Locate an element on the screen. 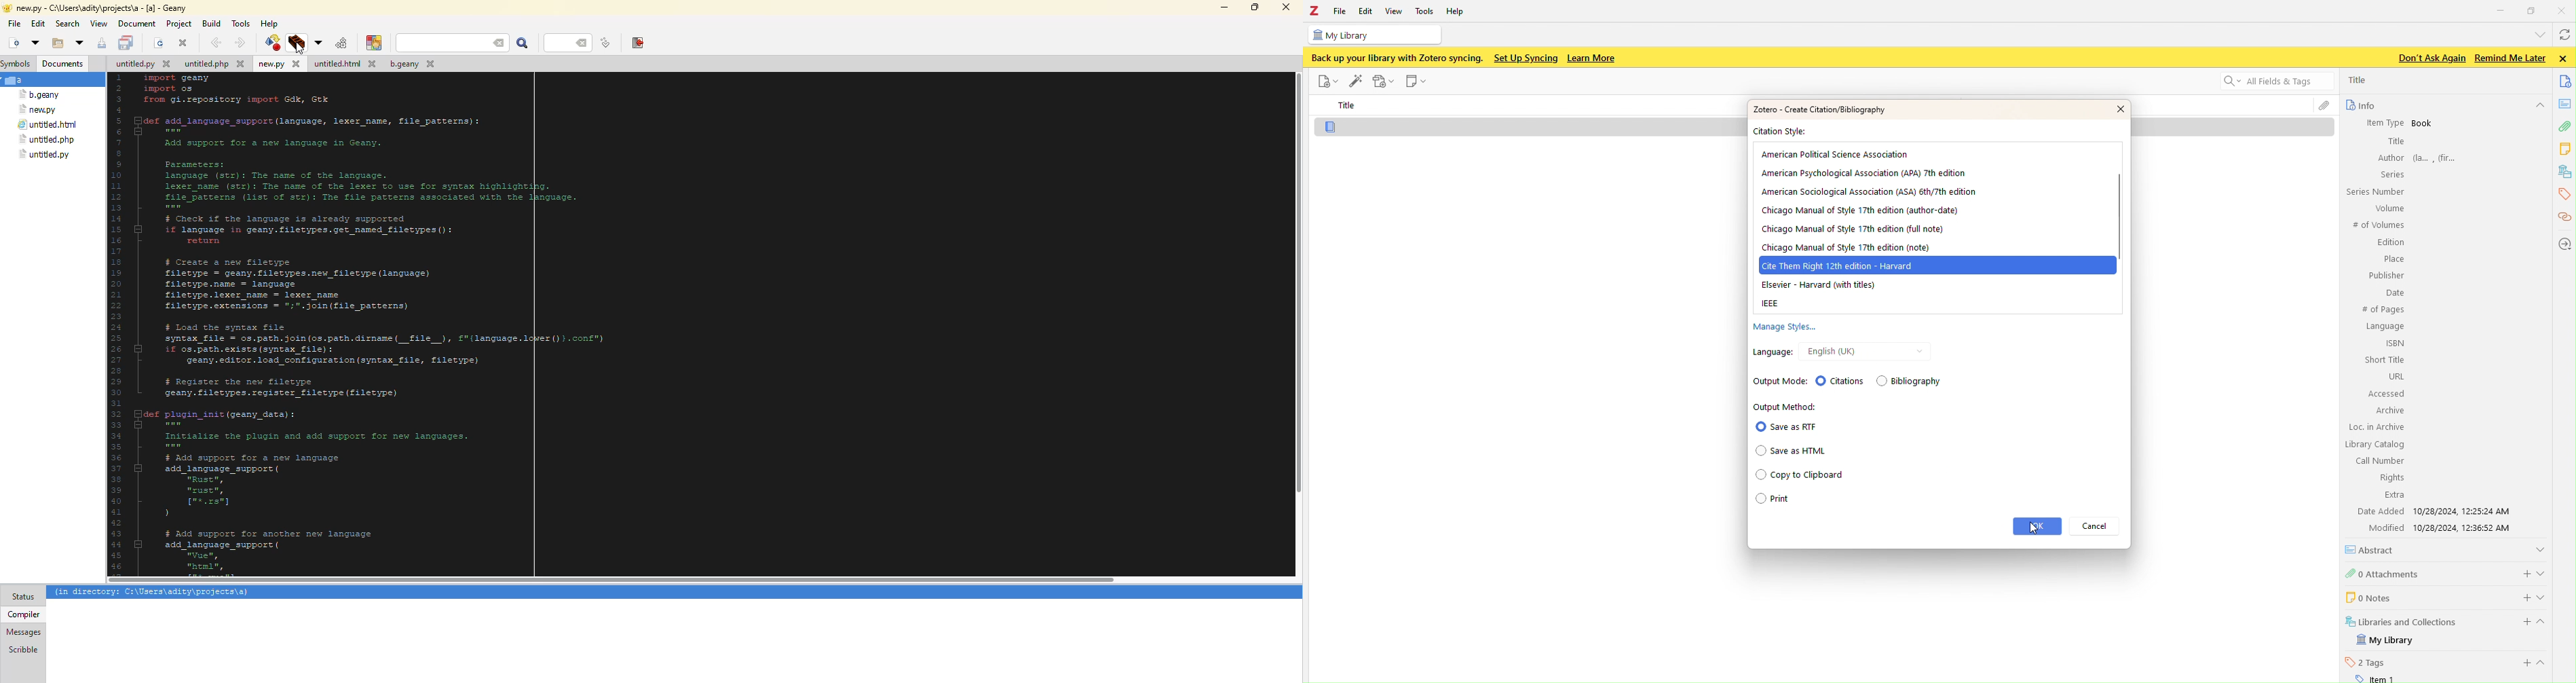  American Sociological Association (ASA) 6th/7th edition is located at coordinates (1869, 191).